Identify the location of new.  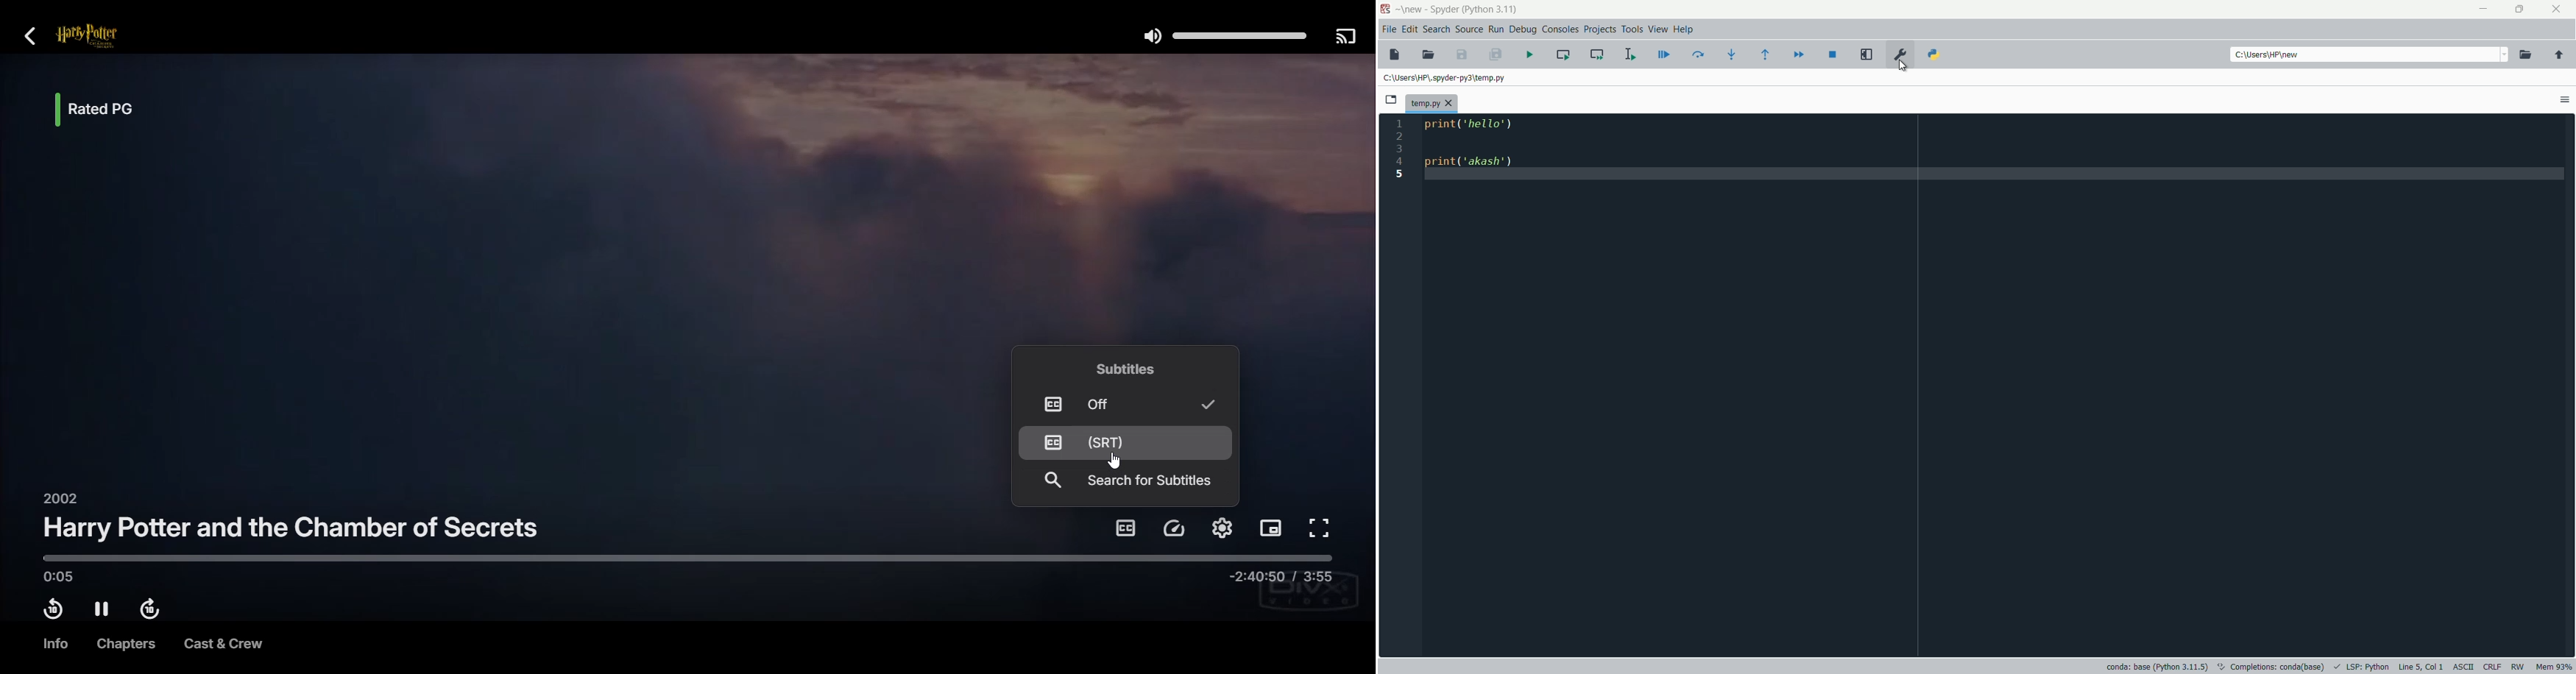
(1413, 9).